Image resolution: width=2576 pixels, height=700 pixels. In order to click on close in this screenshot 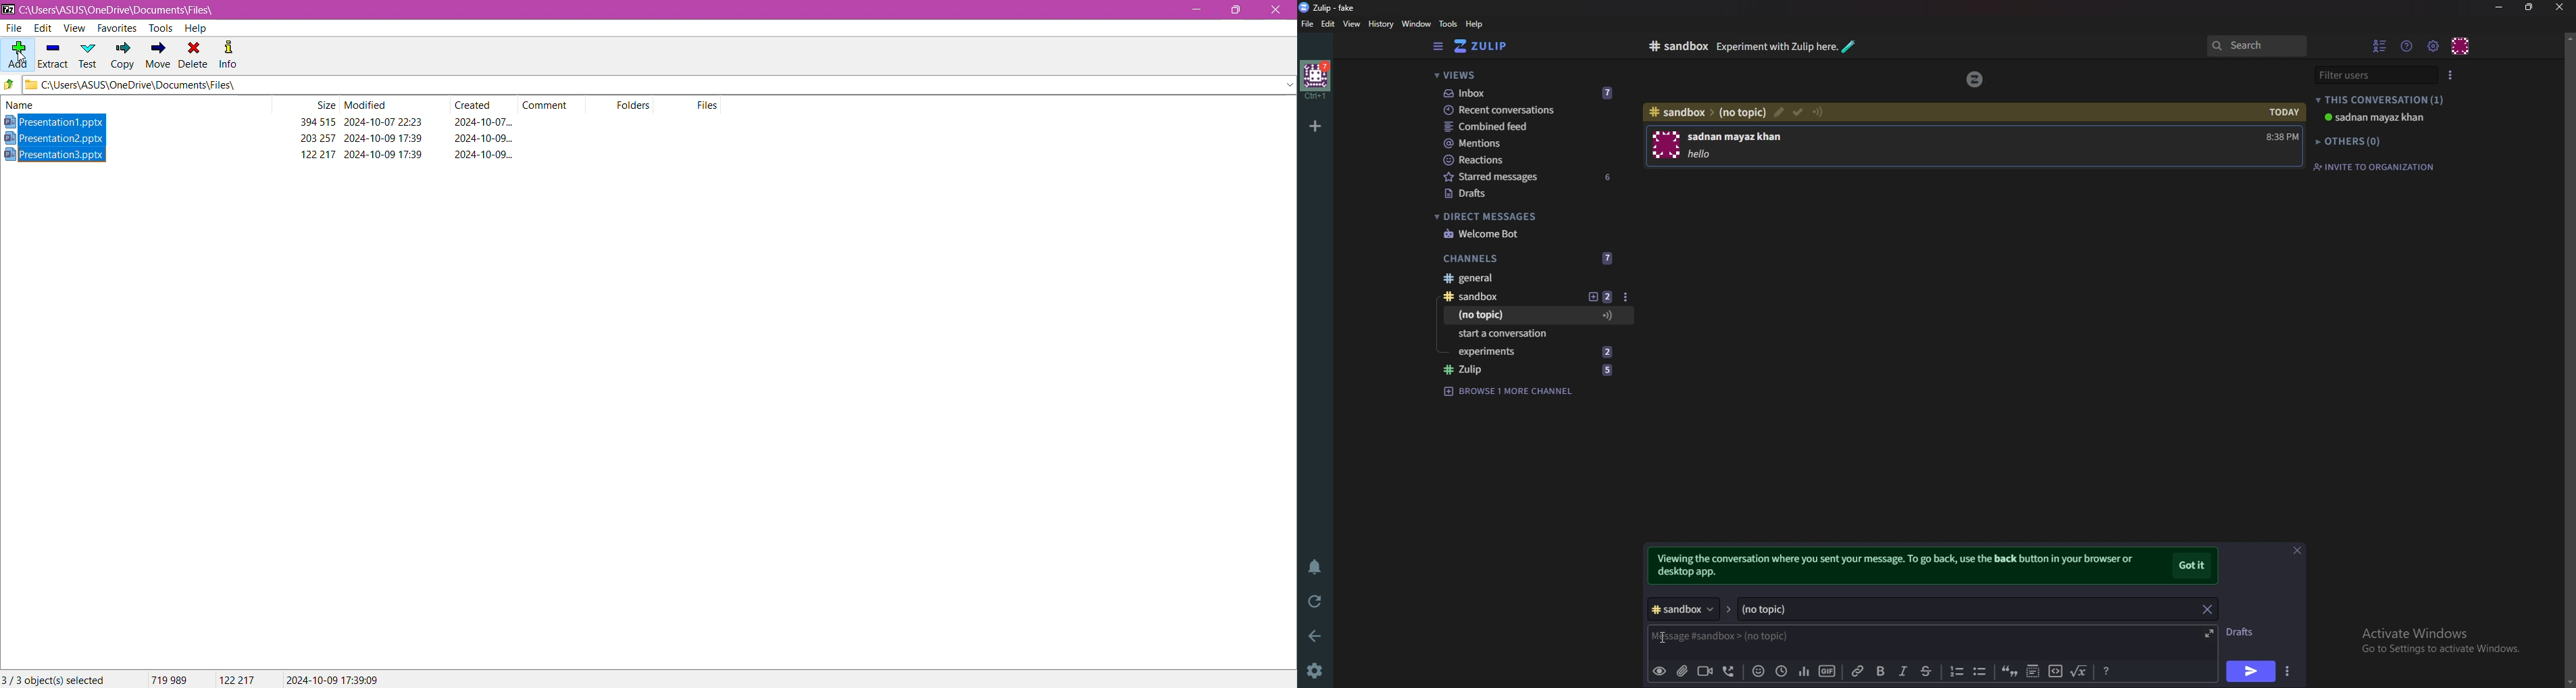, I will do `click(2297, 600)`.